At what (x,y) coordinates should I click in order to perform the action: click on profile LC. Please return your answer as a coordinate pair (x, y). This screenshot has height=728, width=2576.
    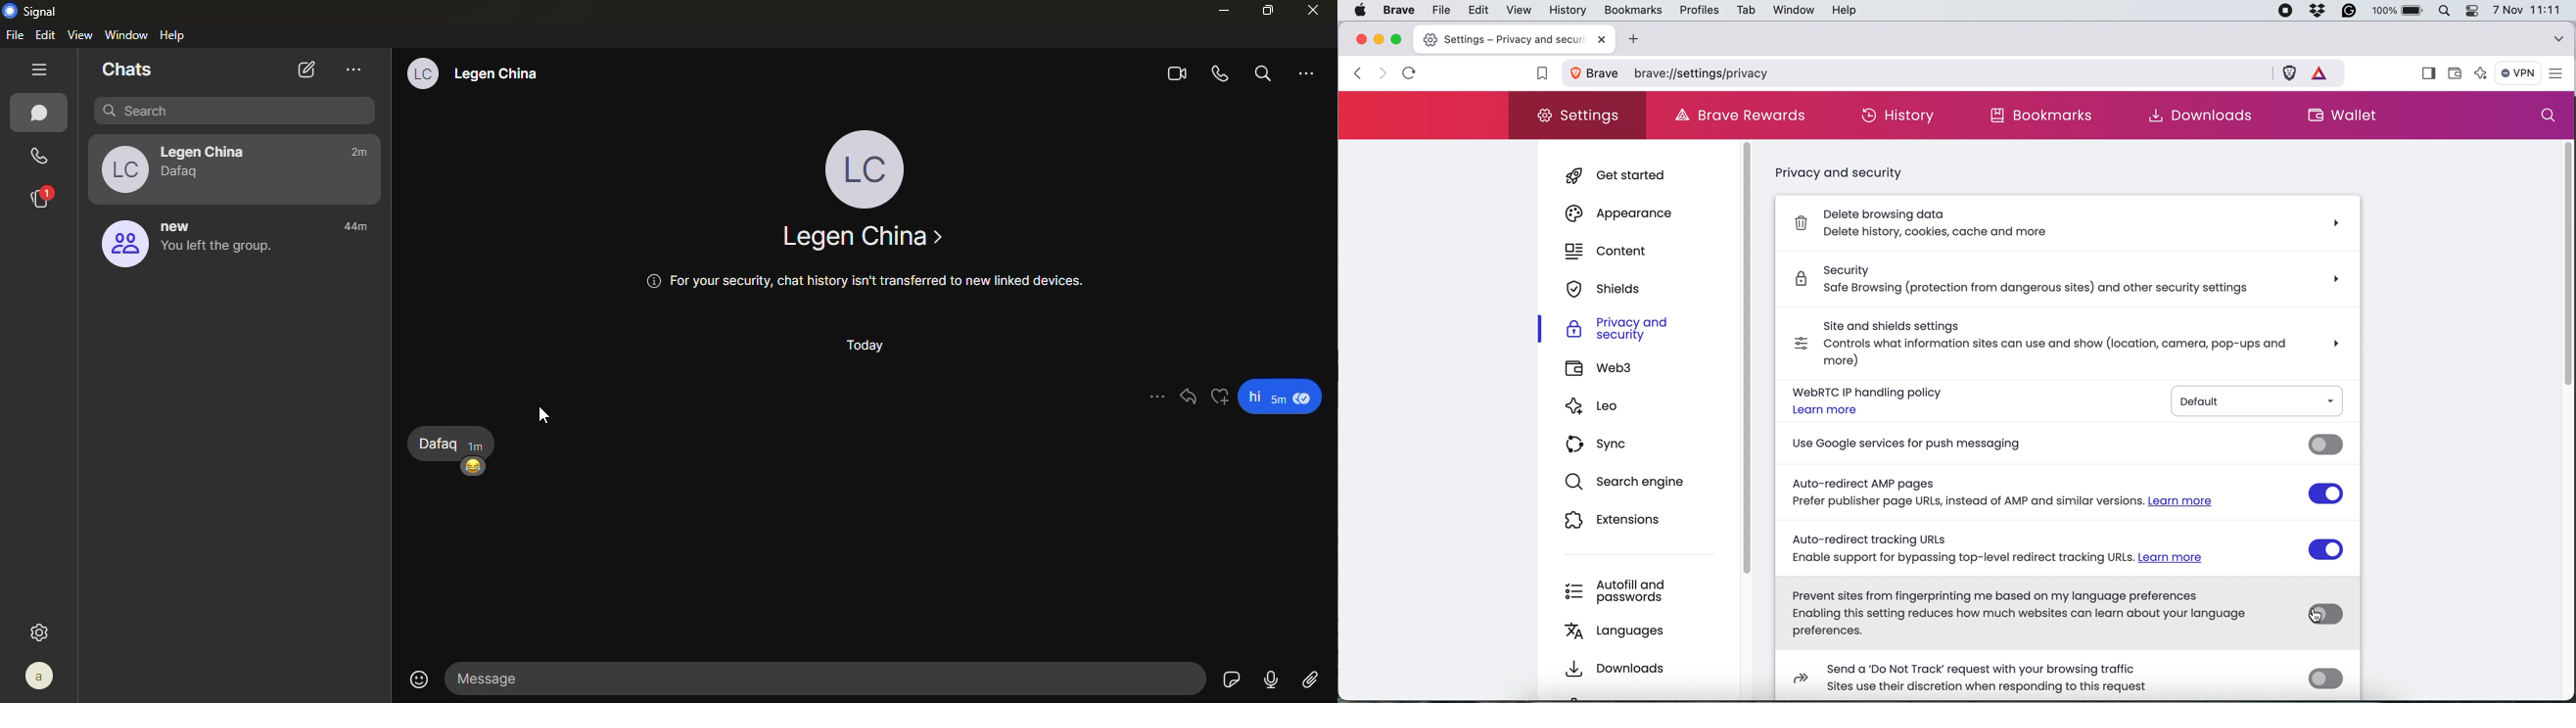
    Looking at the image, I should click on (869, 166).